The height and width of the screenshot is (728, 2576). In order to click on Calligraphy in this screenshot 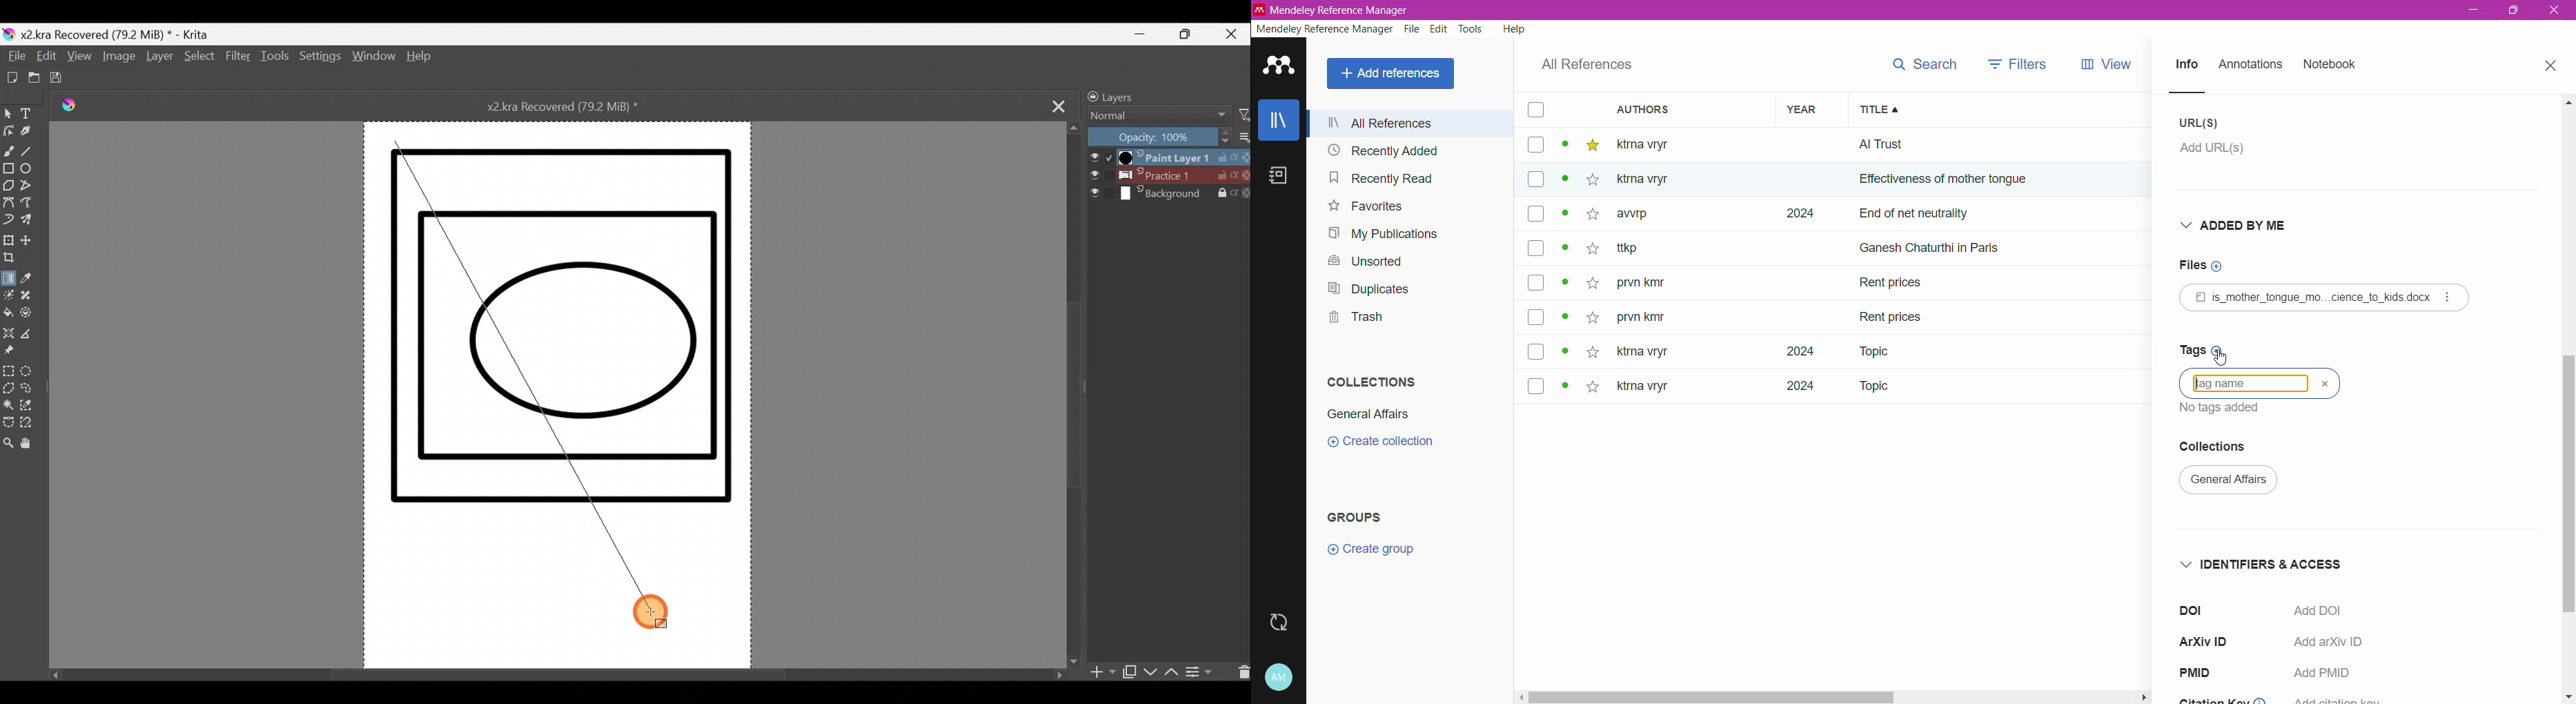, I will do `click(26, 135)`.